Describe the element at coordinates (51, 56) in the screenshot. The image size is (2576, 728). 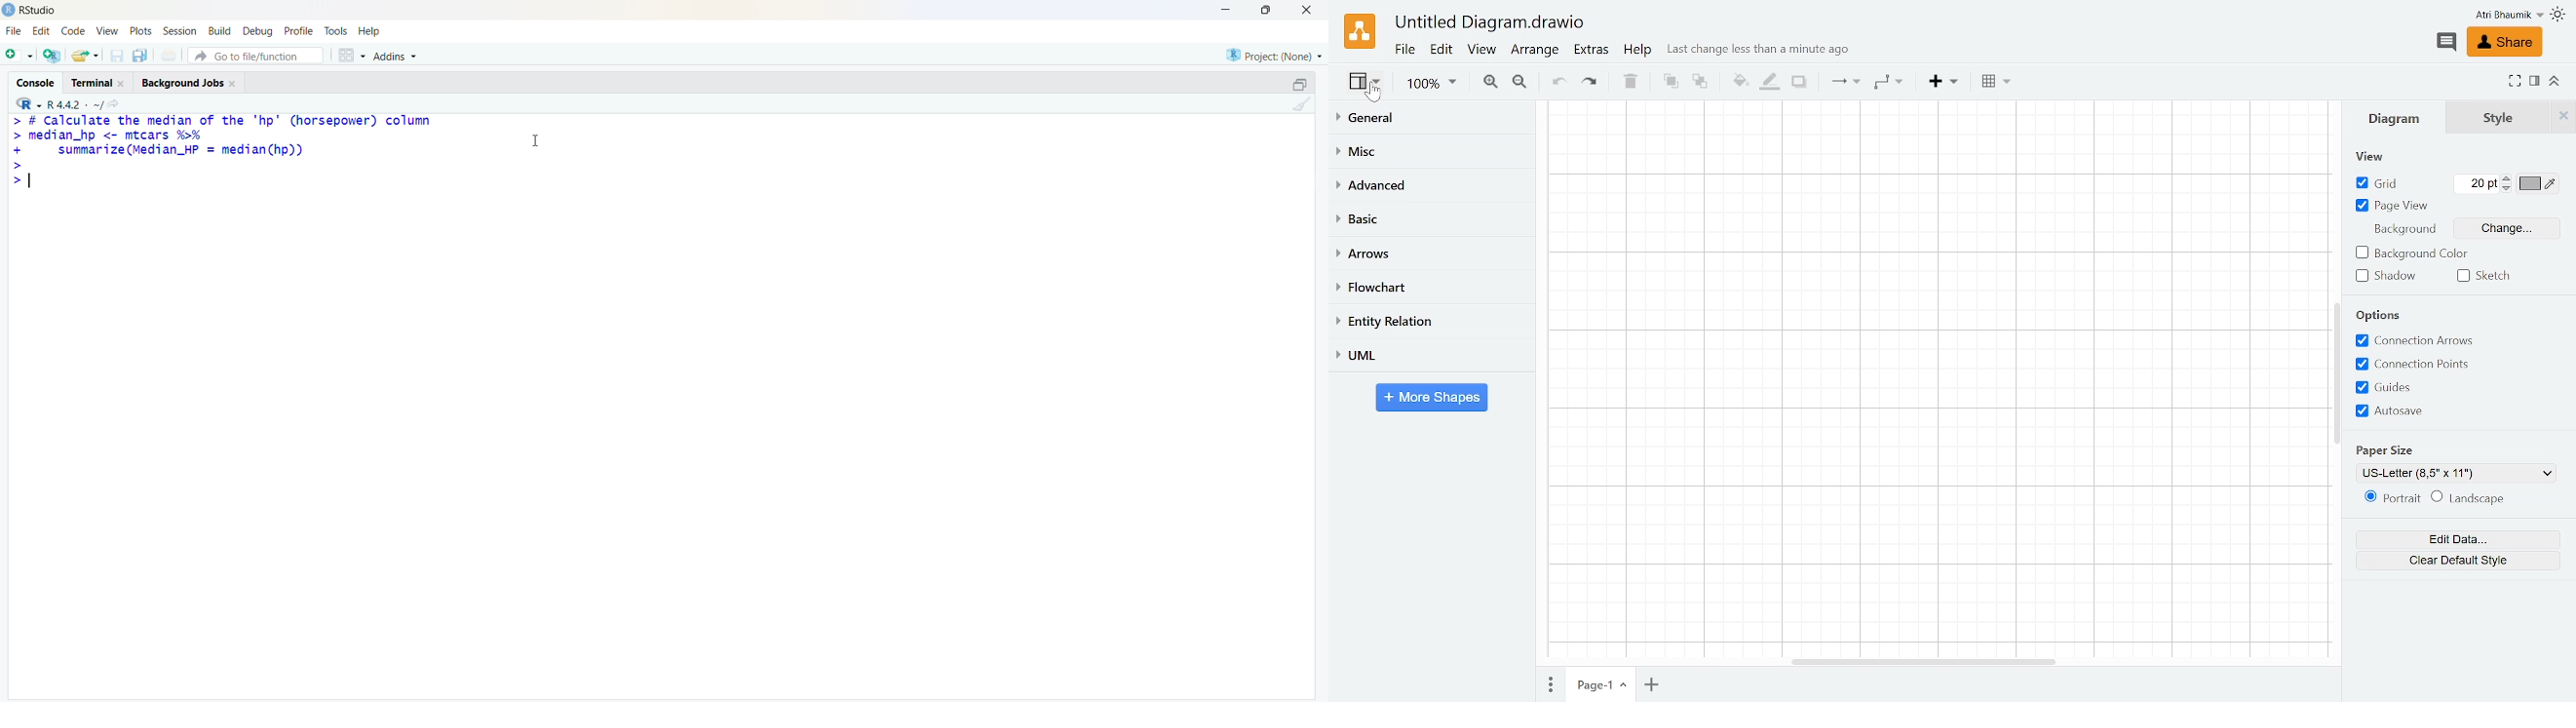
I see `open R file` at that location.